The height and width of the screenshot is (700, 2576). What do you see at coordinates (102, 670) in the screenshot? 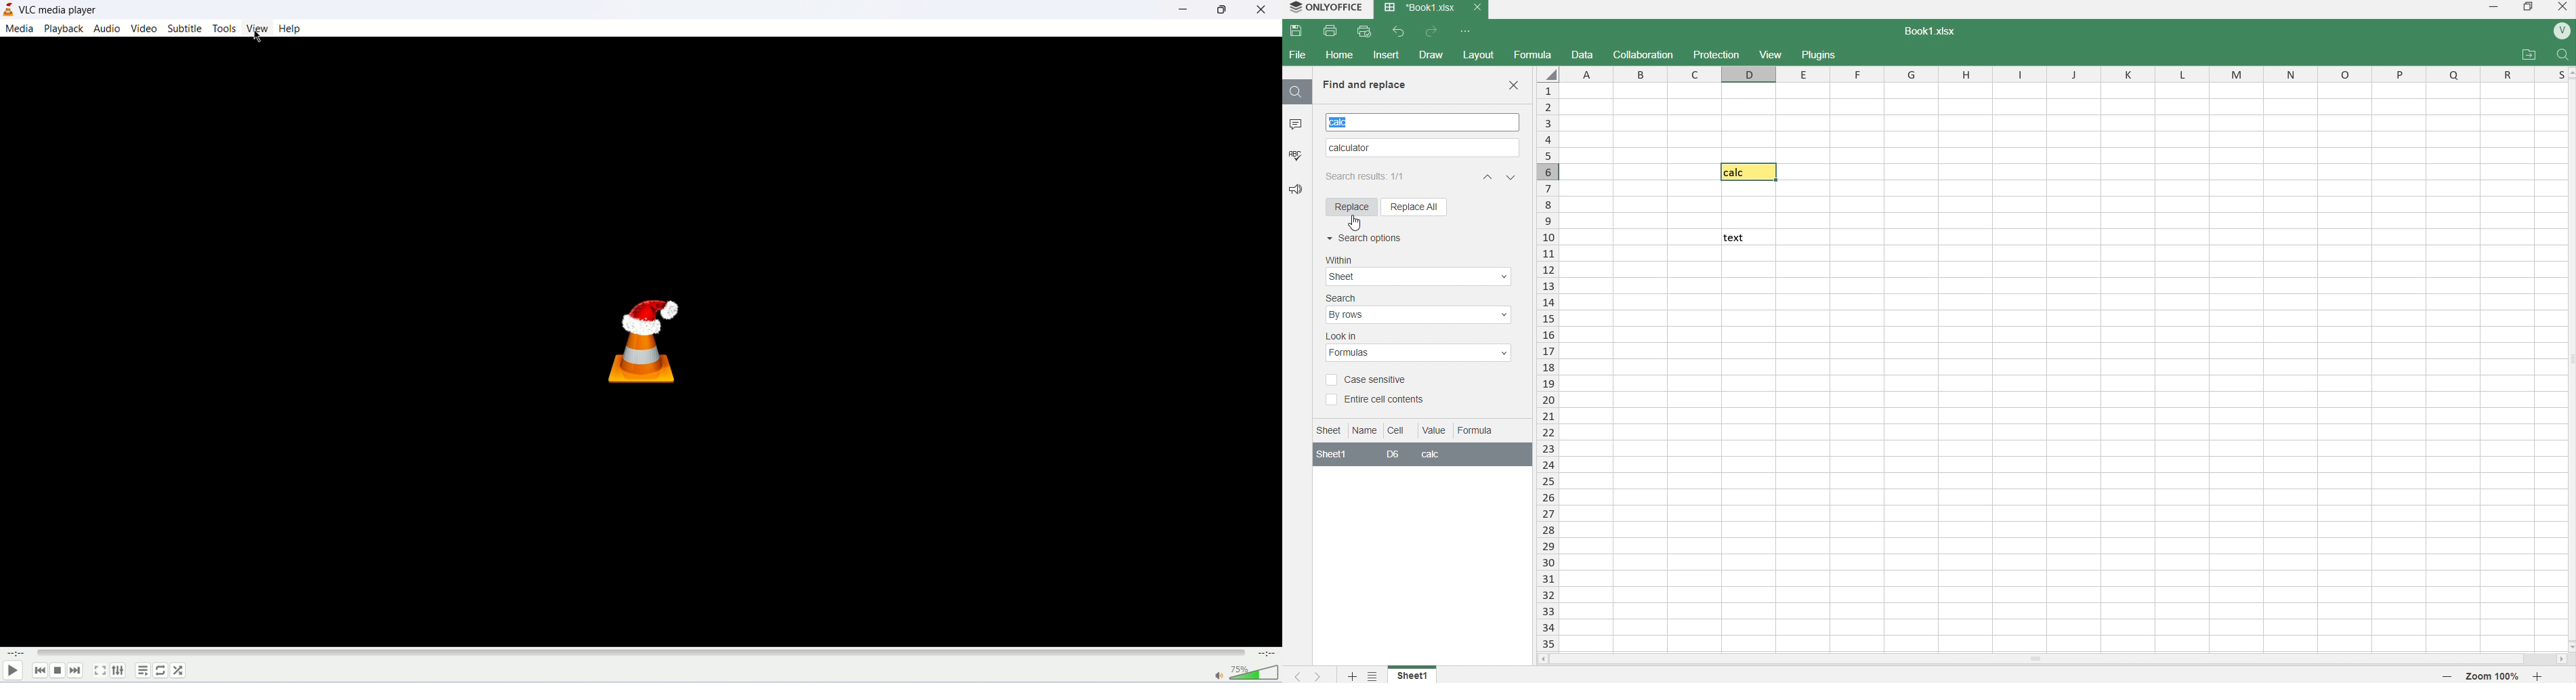
I see `fullscreen` at bounding box center [102, 670].